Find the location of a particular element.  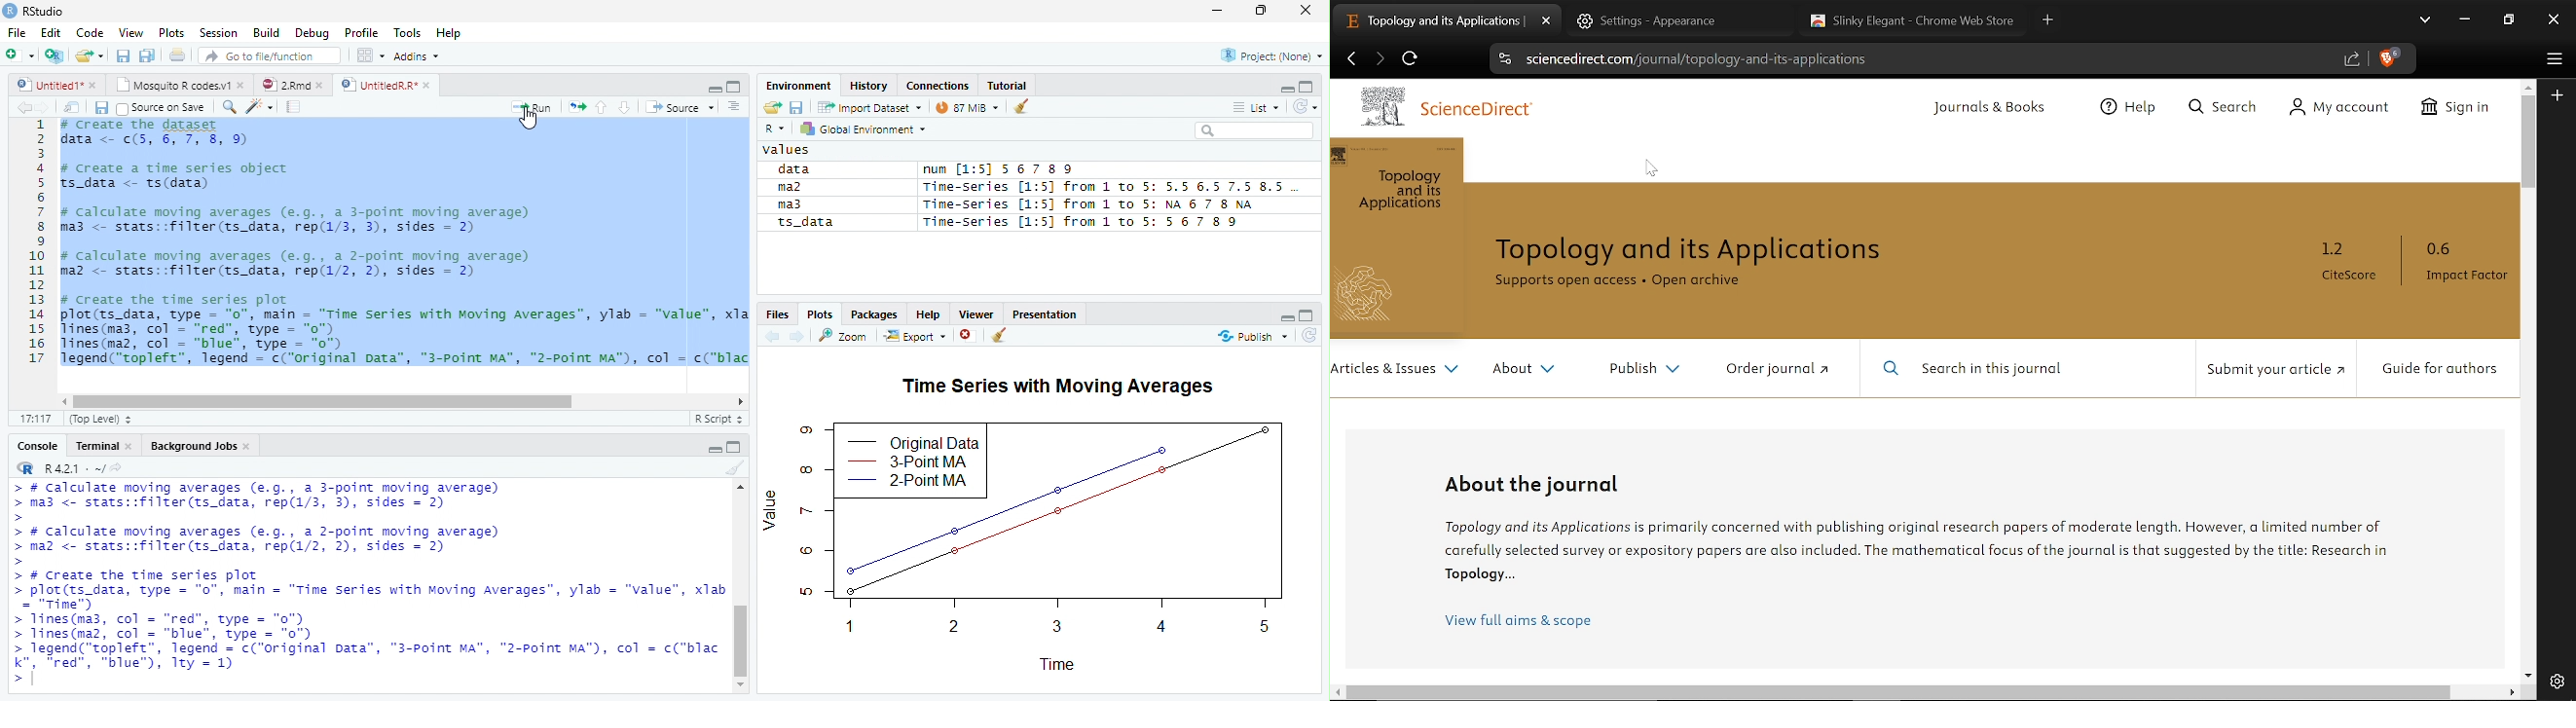

wrokspace pan is located at coordinates (369, 55).